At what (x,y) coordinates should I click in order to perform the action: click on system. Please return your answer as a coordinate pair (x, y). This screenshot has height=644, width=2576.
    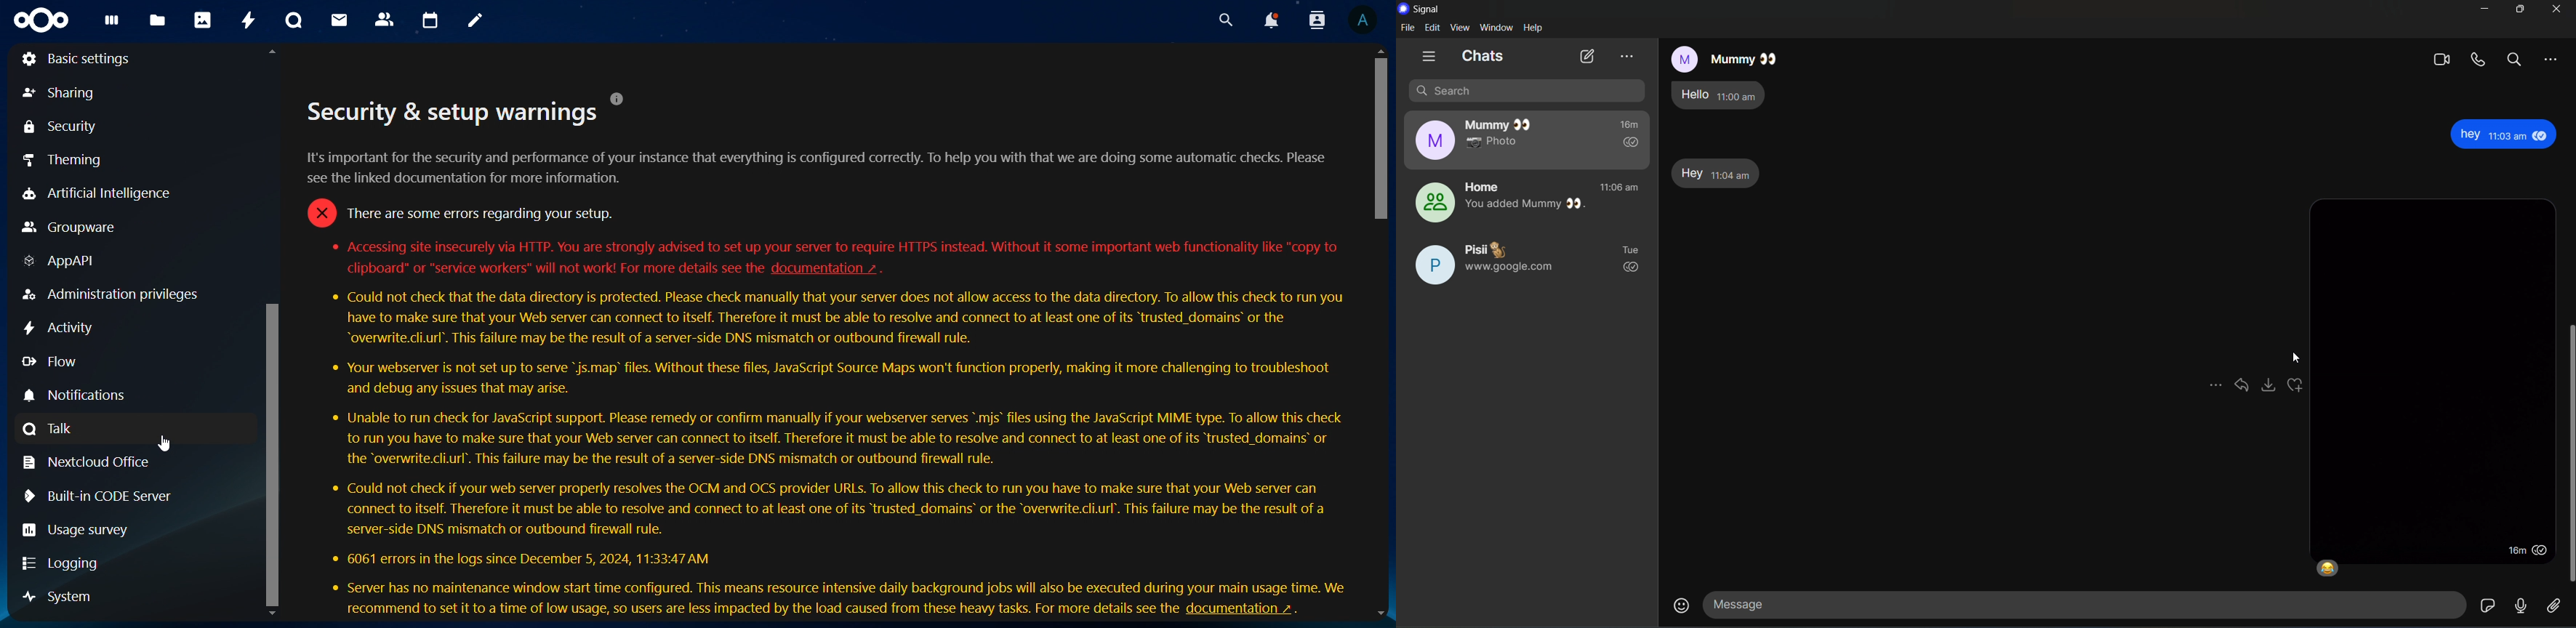
    Looking at the image, I should click on (57, 597).